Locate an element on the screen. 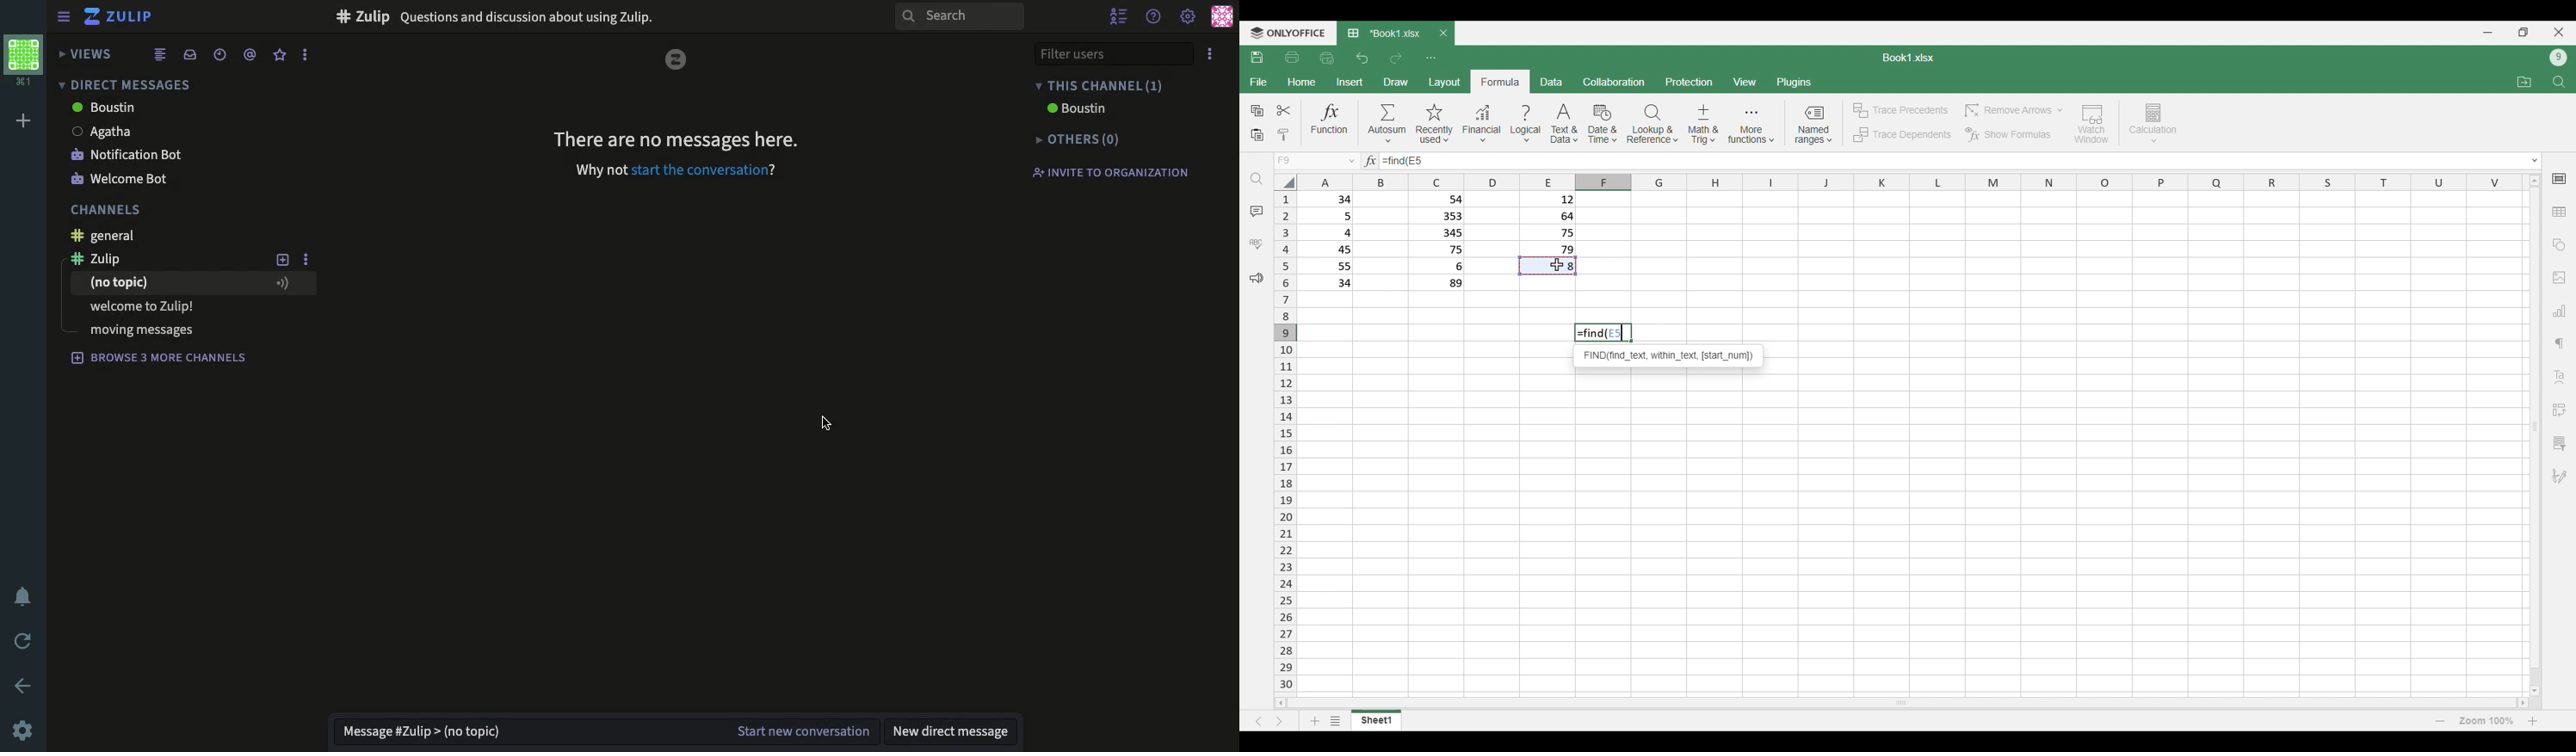 Image resolution: width=2576 pixels, height=756 pixels. filter users is located at coordinates (1114, 57).